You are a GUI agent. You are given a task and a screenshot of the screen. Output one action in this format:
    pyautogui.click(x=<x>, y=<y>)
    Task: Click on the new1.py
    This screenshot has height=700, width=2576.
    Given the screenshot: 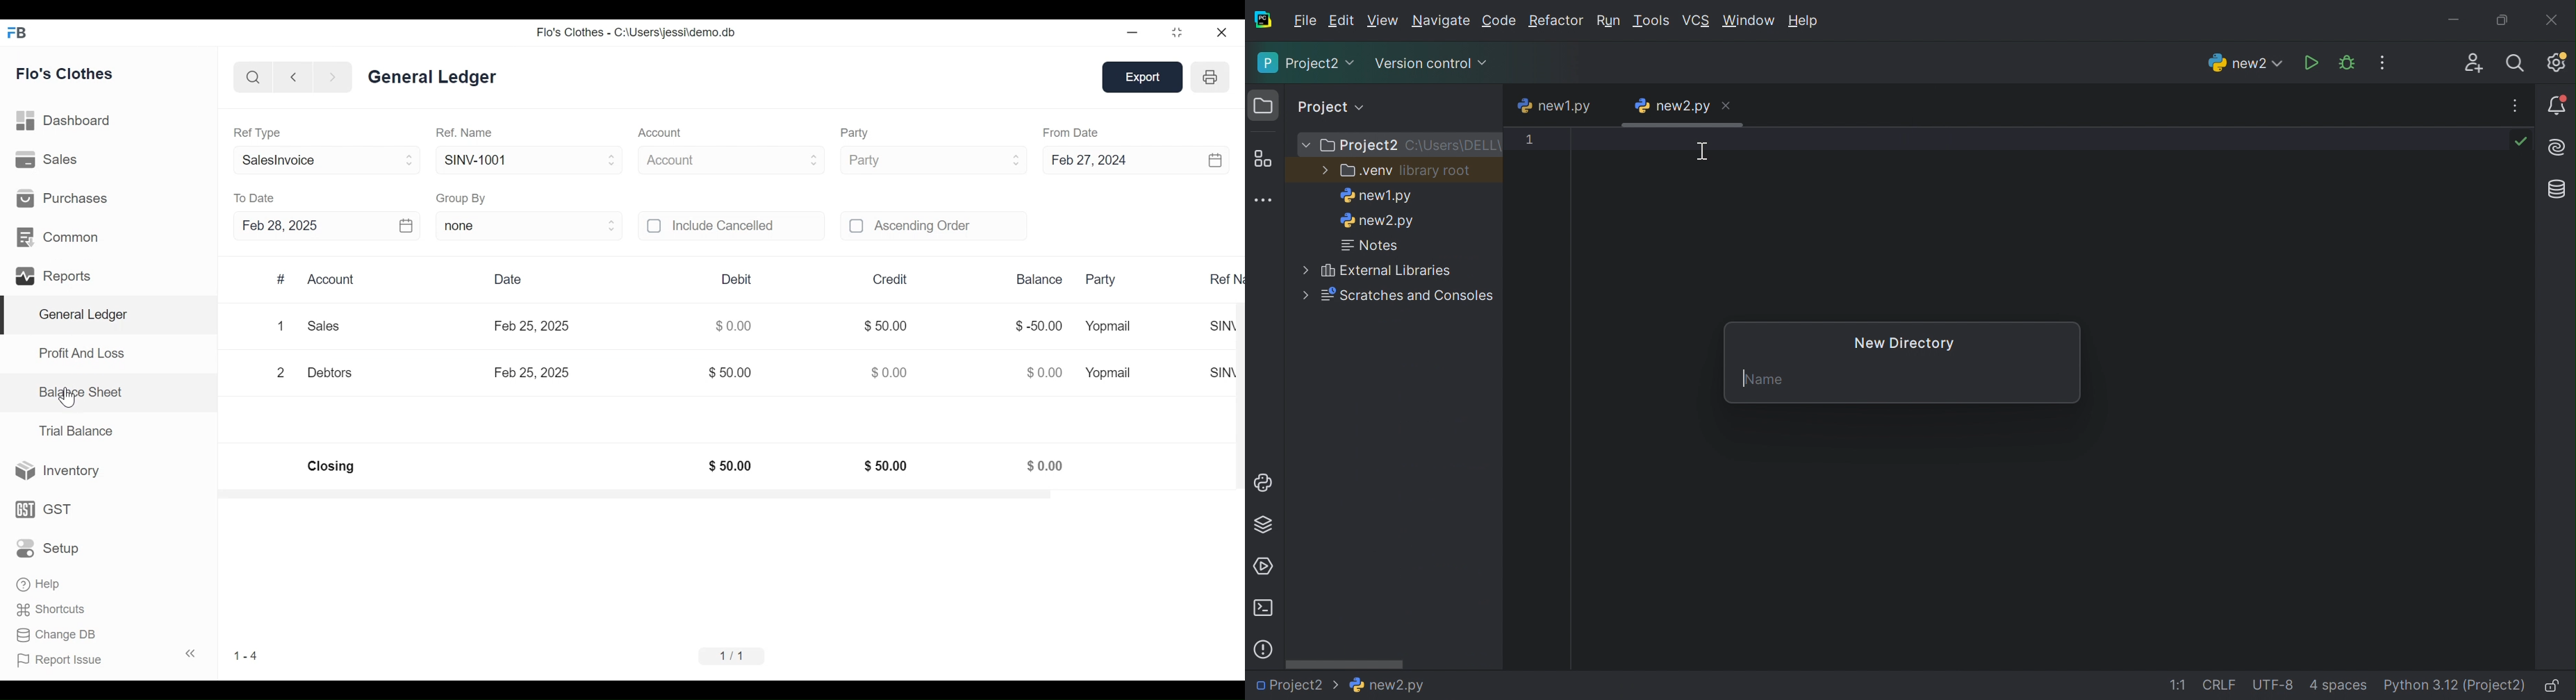 What is the action you would take?
    pyautogui.click(x=1556, y=104)
    